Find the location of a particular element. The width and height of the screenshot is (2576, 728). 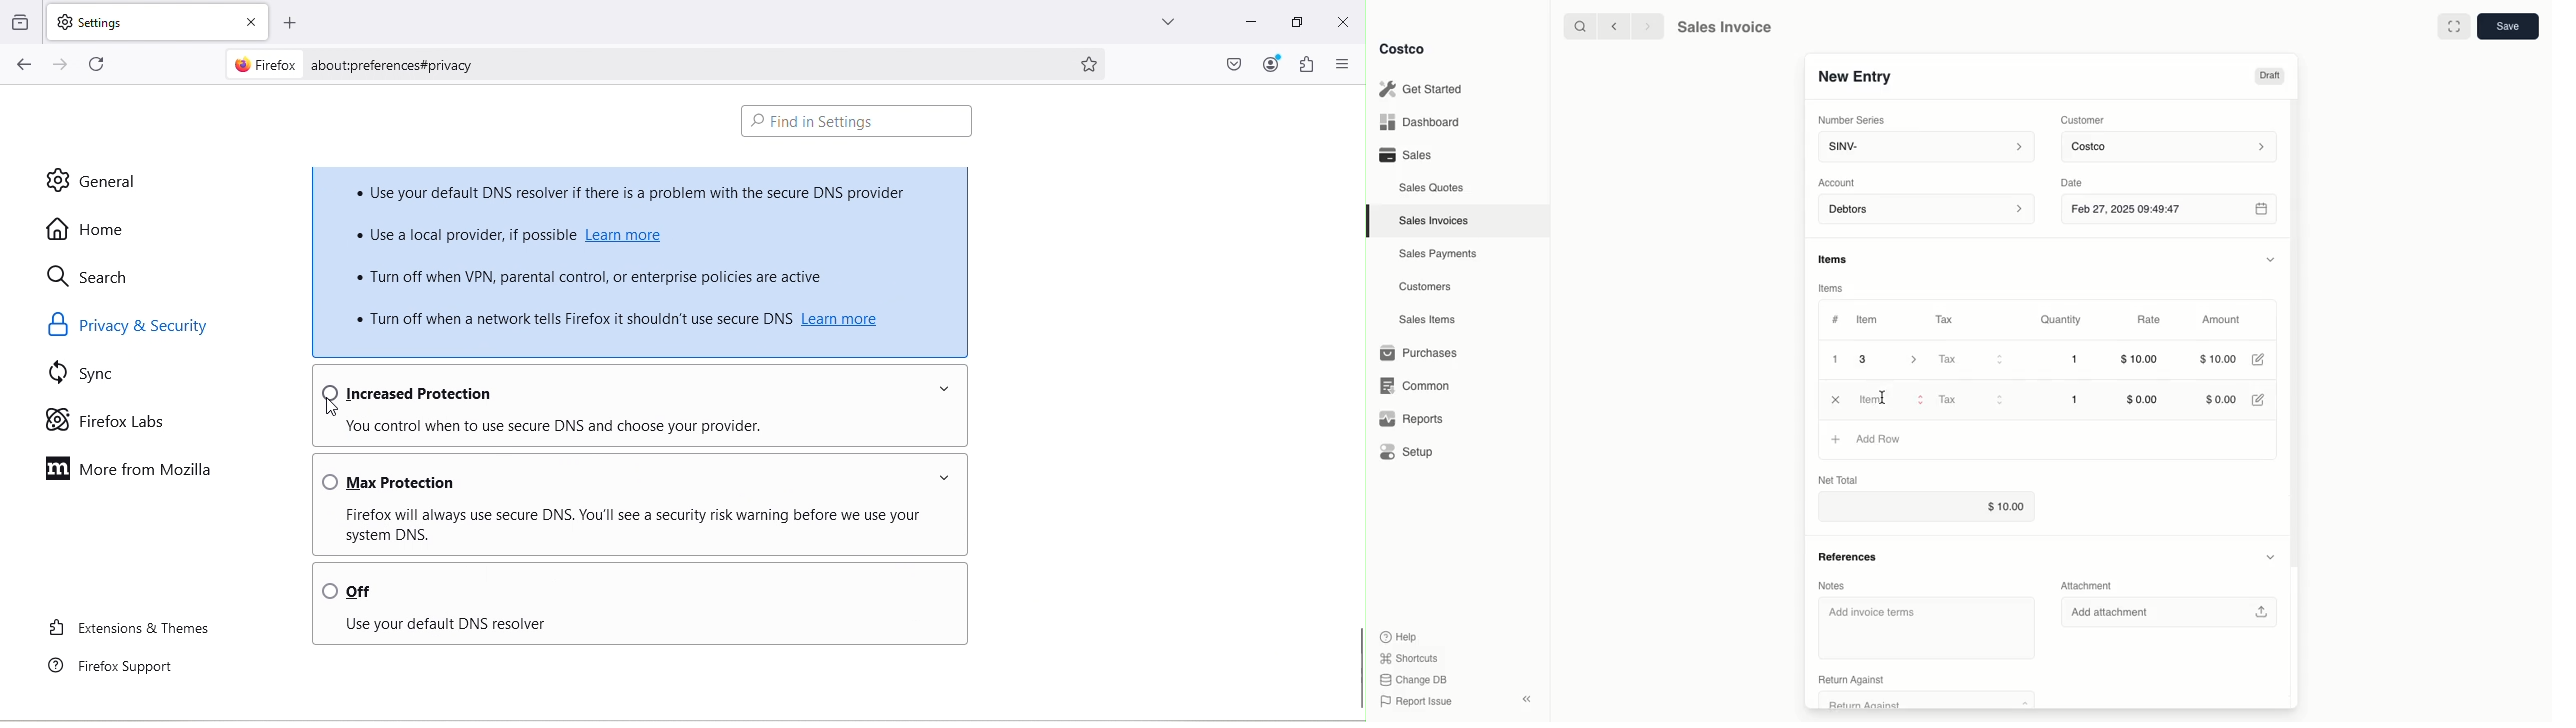

Feb 27, 2025 09:49:47 is located at coordinates (2169, 209).